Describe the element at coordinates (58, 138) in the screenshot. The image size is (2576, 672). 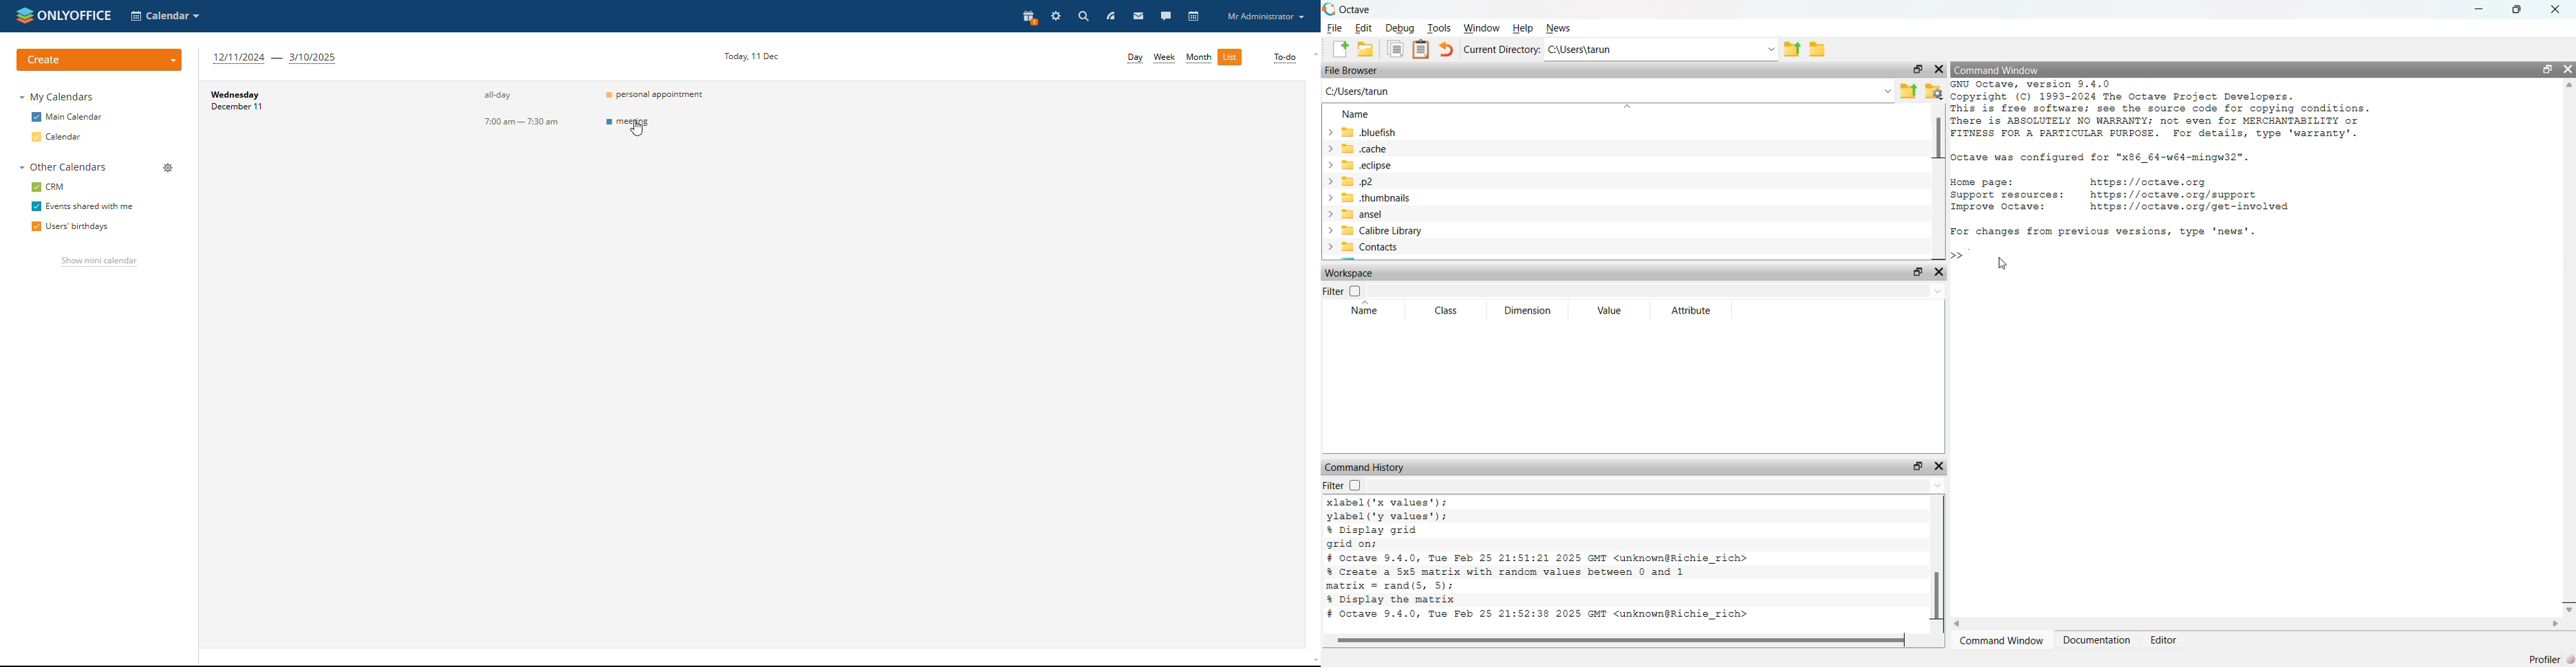
I see `calendar` at that location.